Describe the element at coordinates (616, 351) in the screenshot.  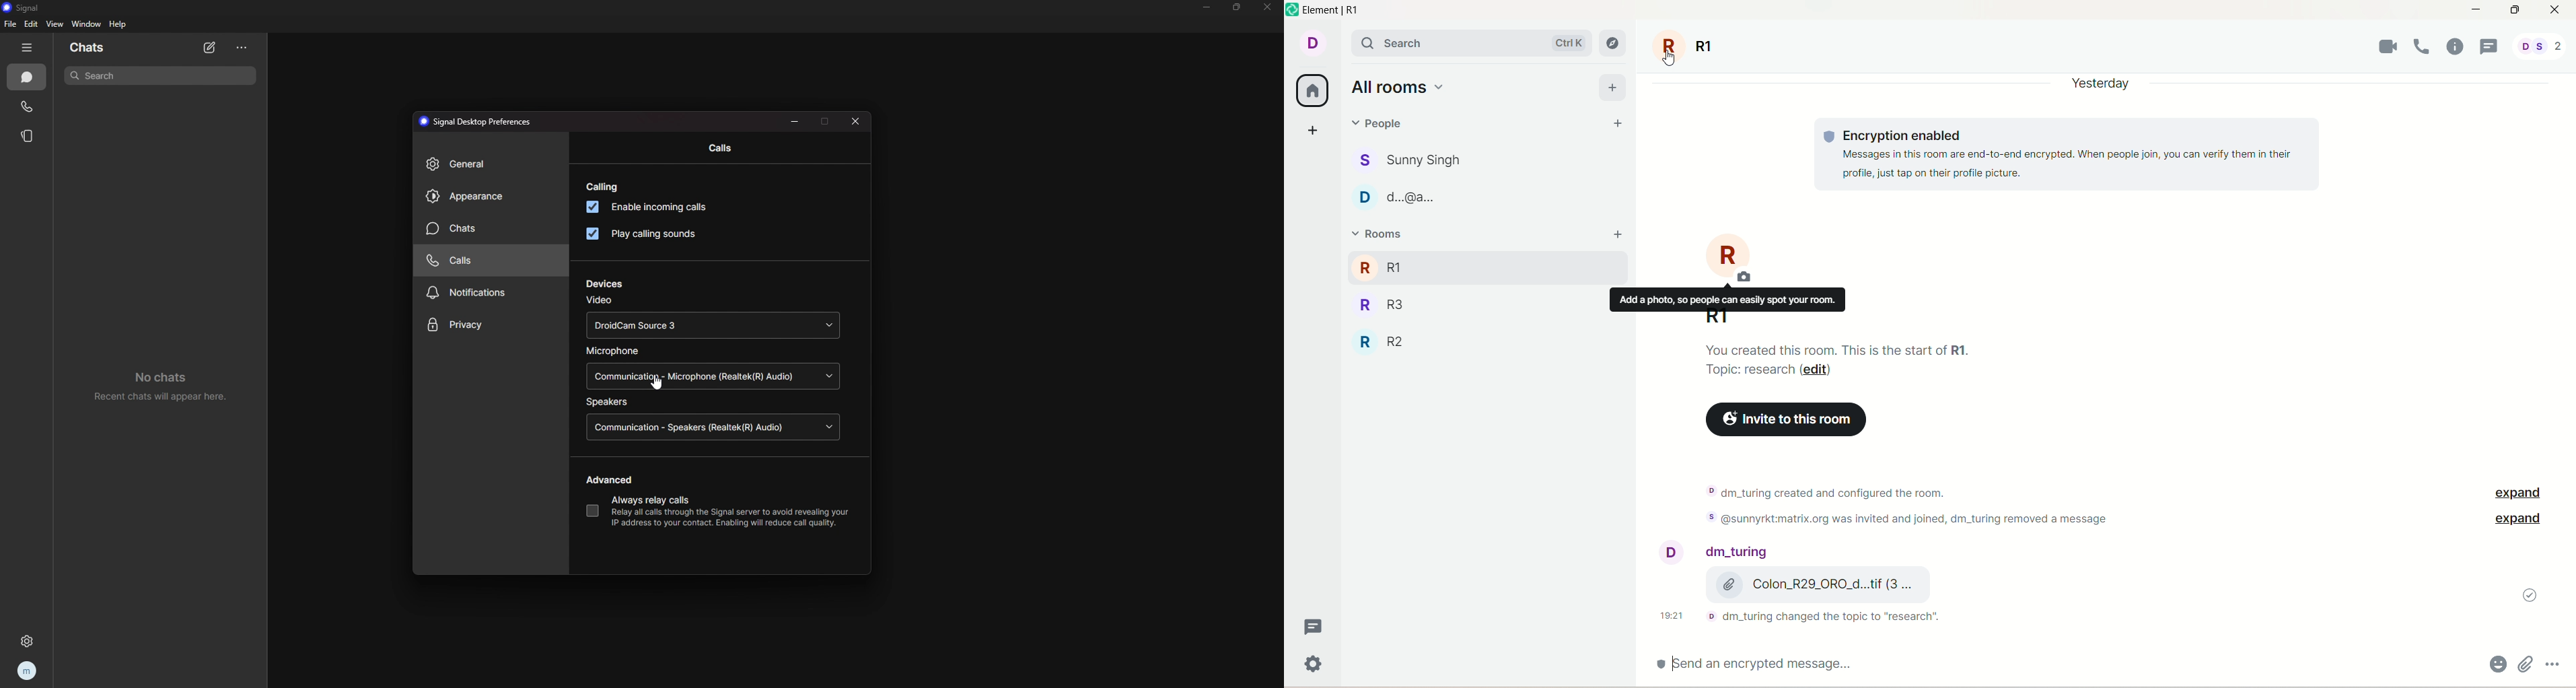
I see `microphone` at that location.